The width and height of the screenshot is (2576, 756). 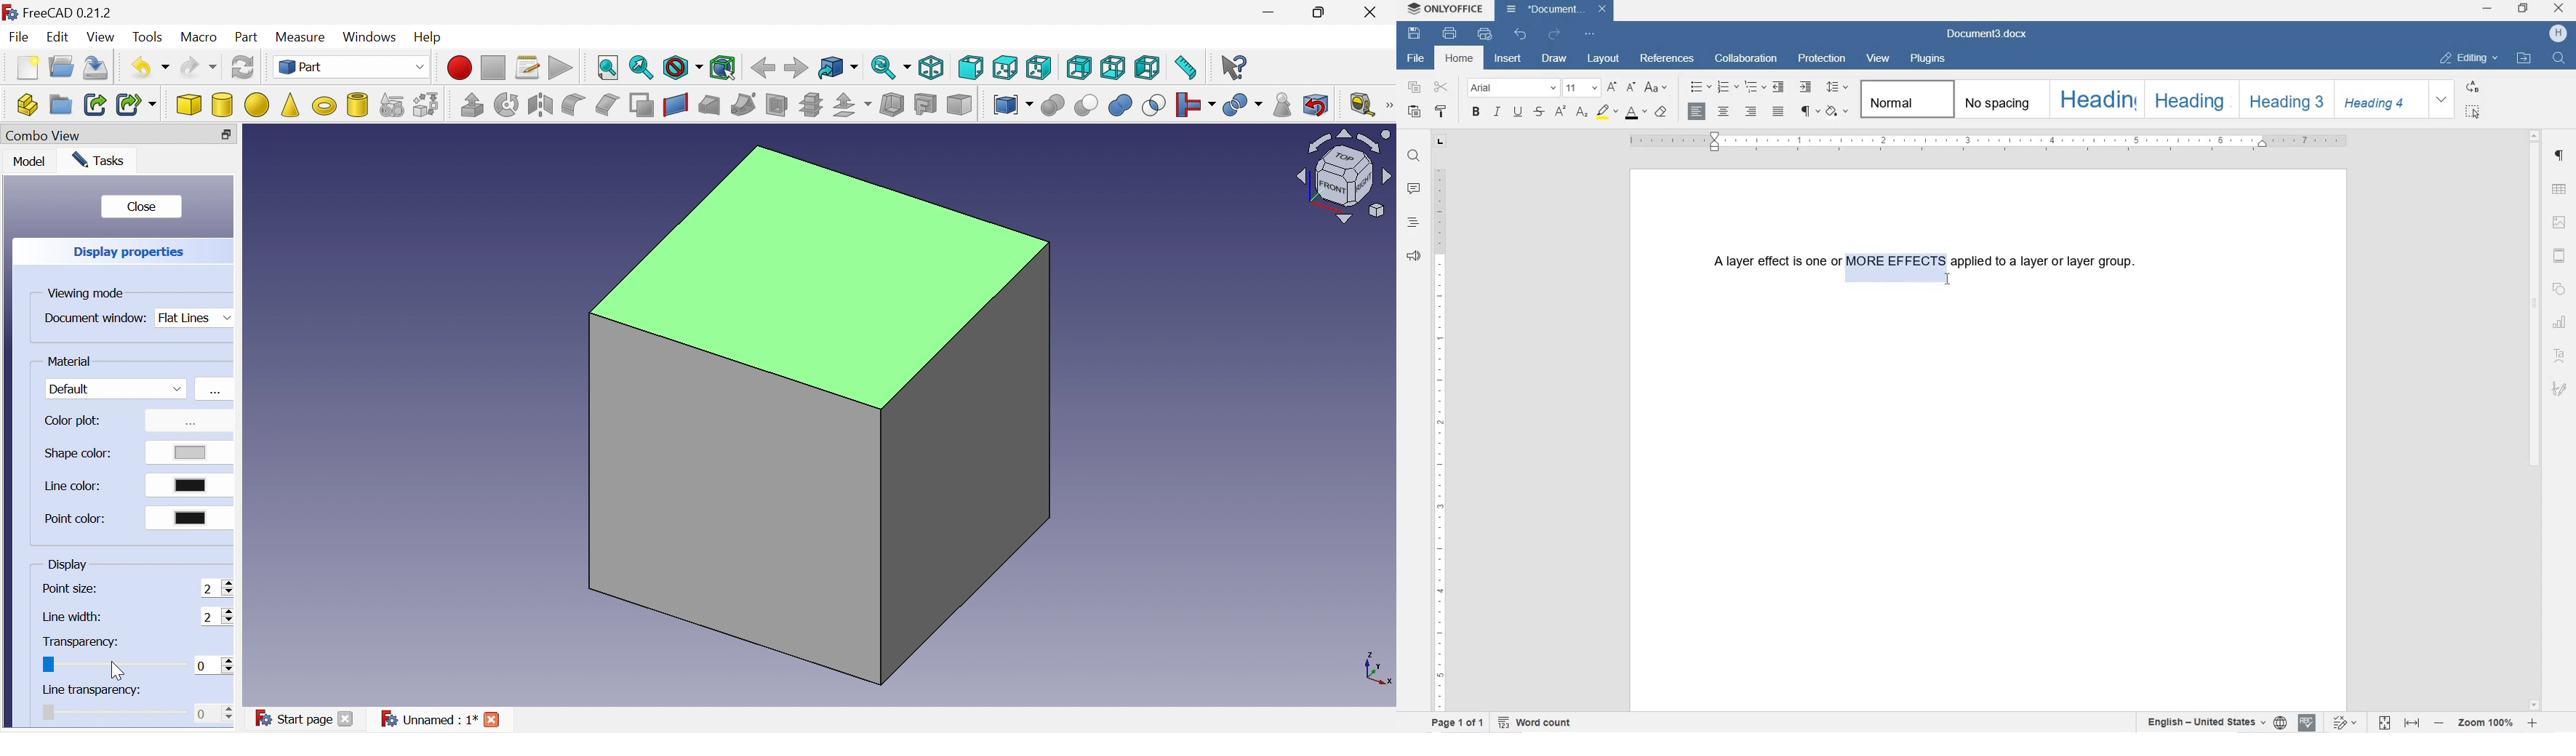 What do you see at coordinates (1321, 13) in the screenshot?
I see `Restore down` at bounding box center [1321, 13].